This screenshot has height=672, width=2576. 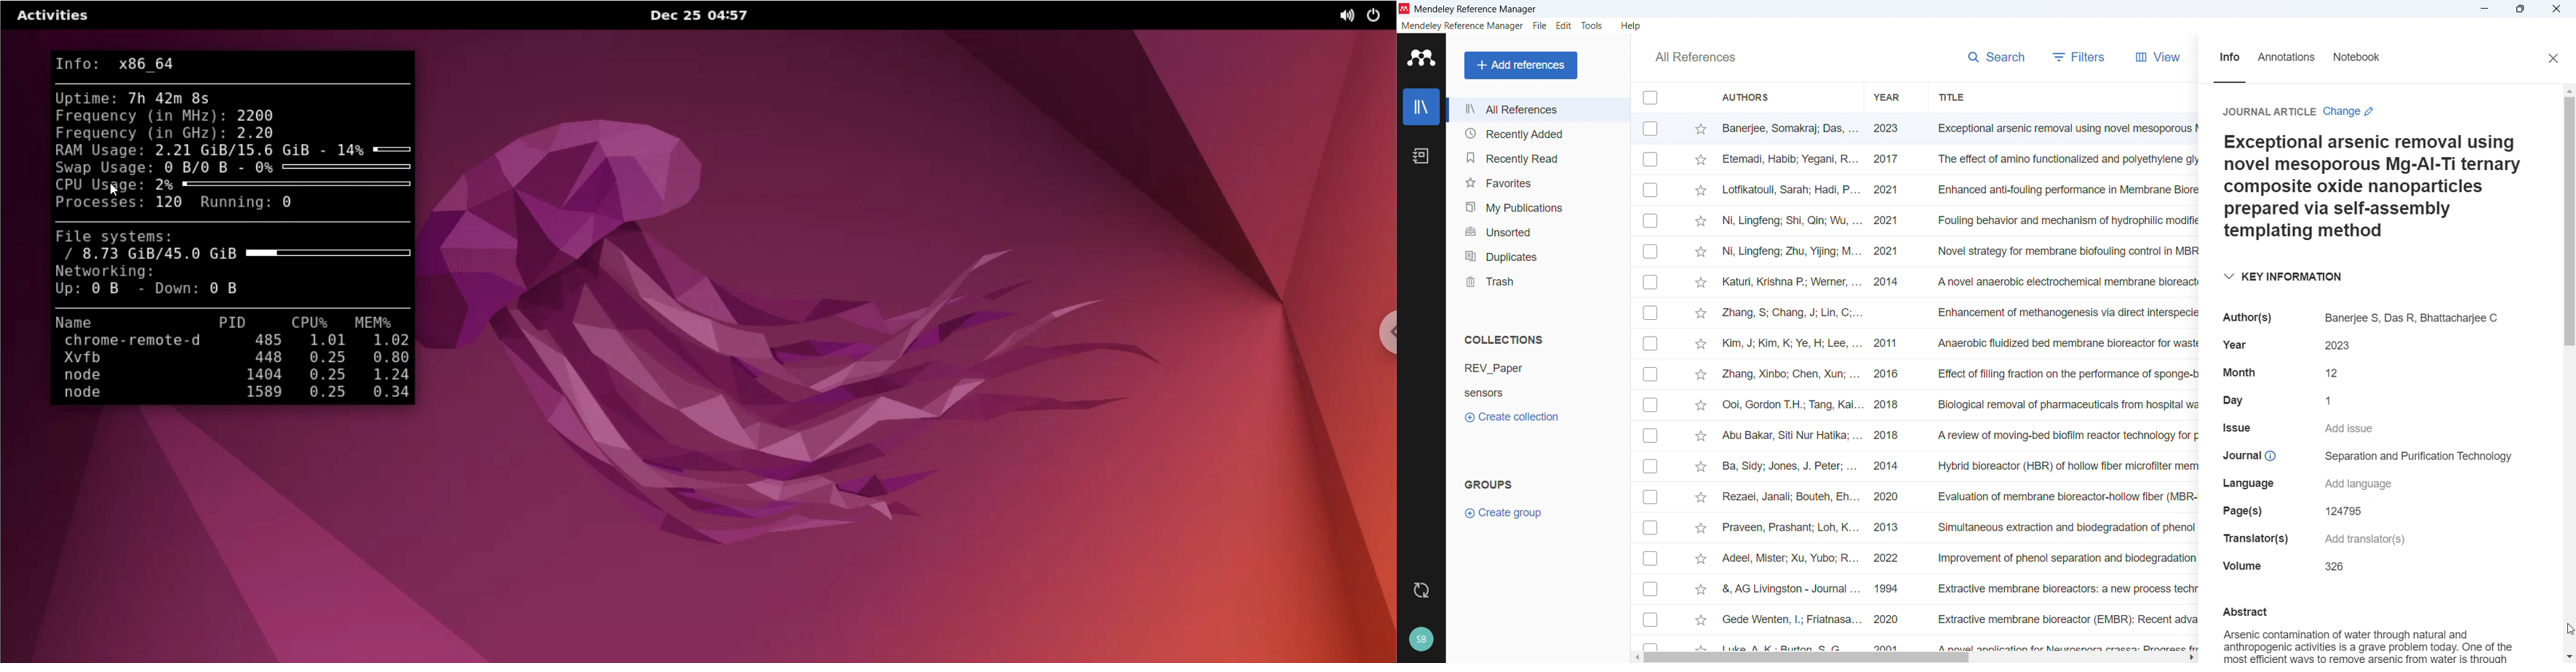 I want to click on favorites, so click(x=1537, y=181).